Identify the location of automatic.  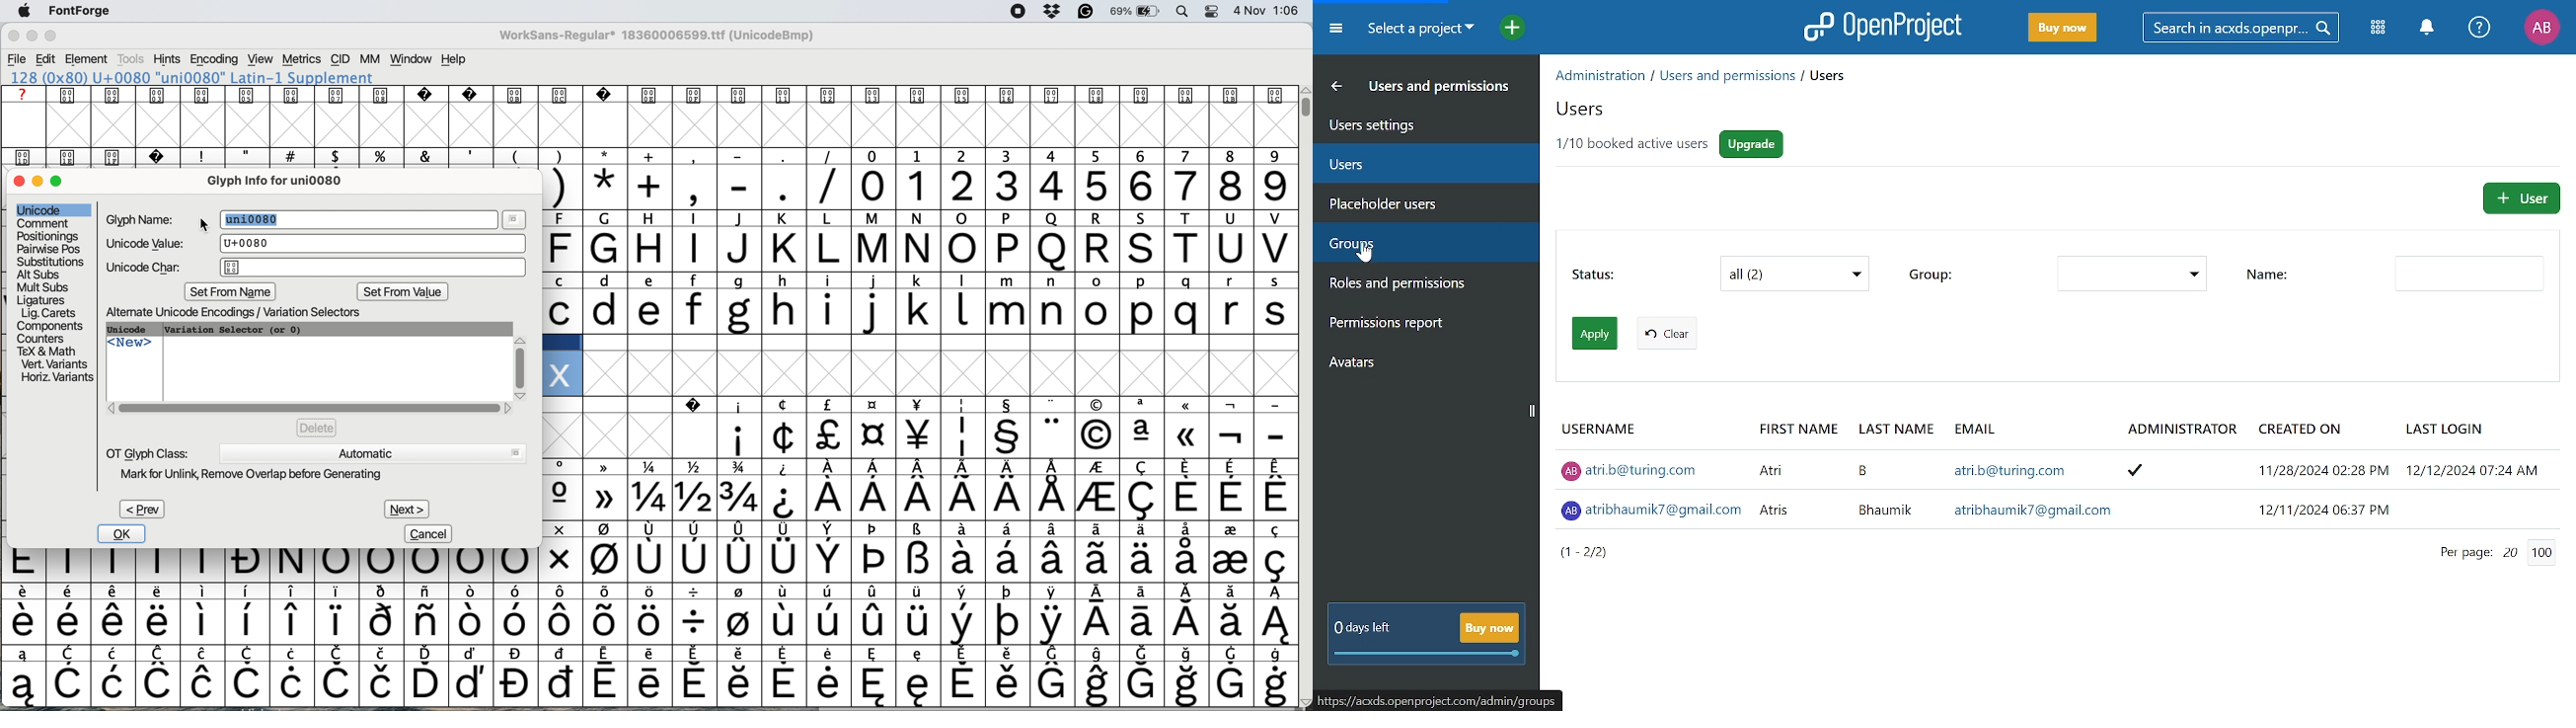
(372, 452).